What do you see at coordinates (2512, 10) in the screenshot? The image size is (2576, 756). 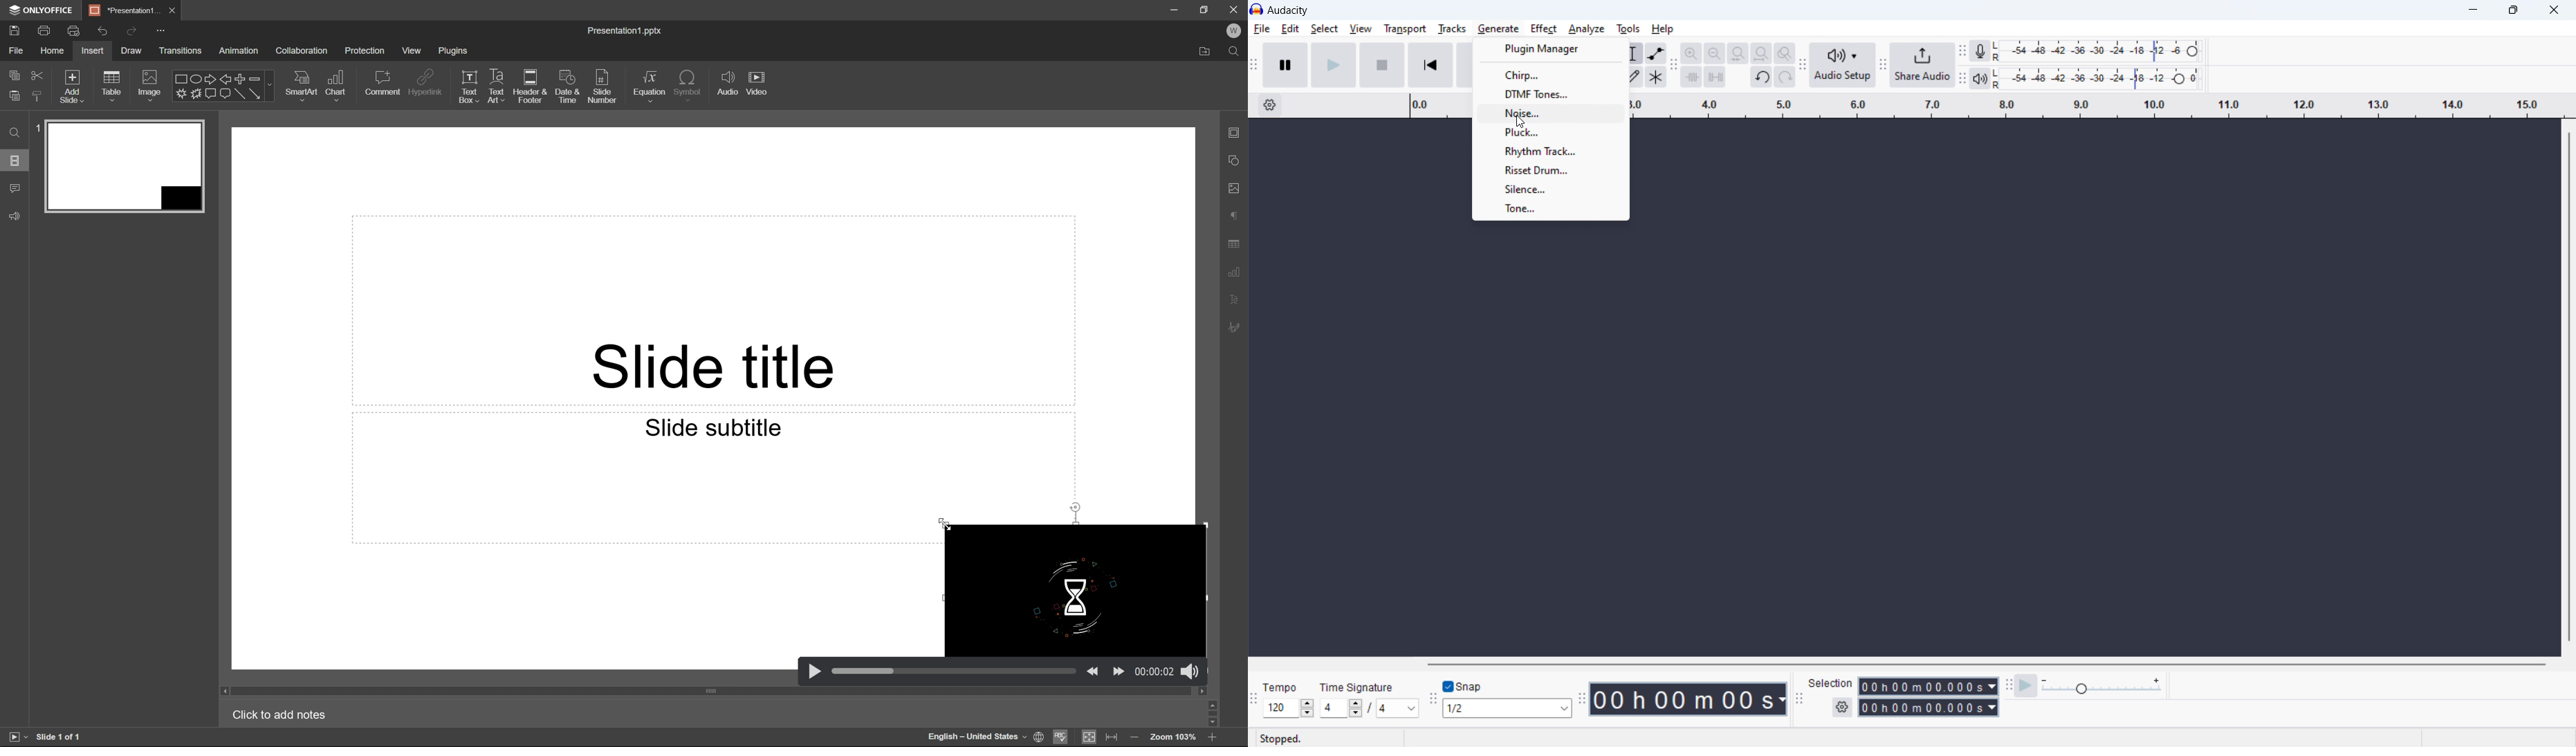 I see `maximize` at bounding box center [2512, 10].